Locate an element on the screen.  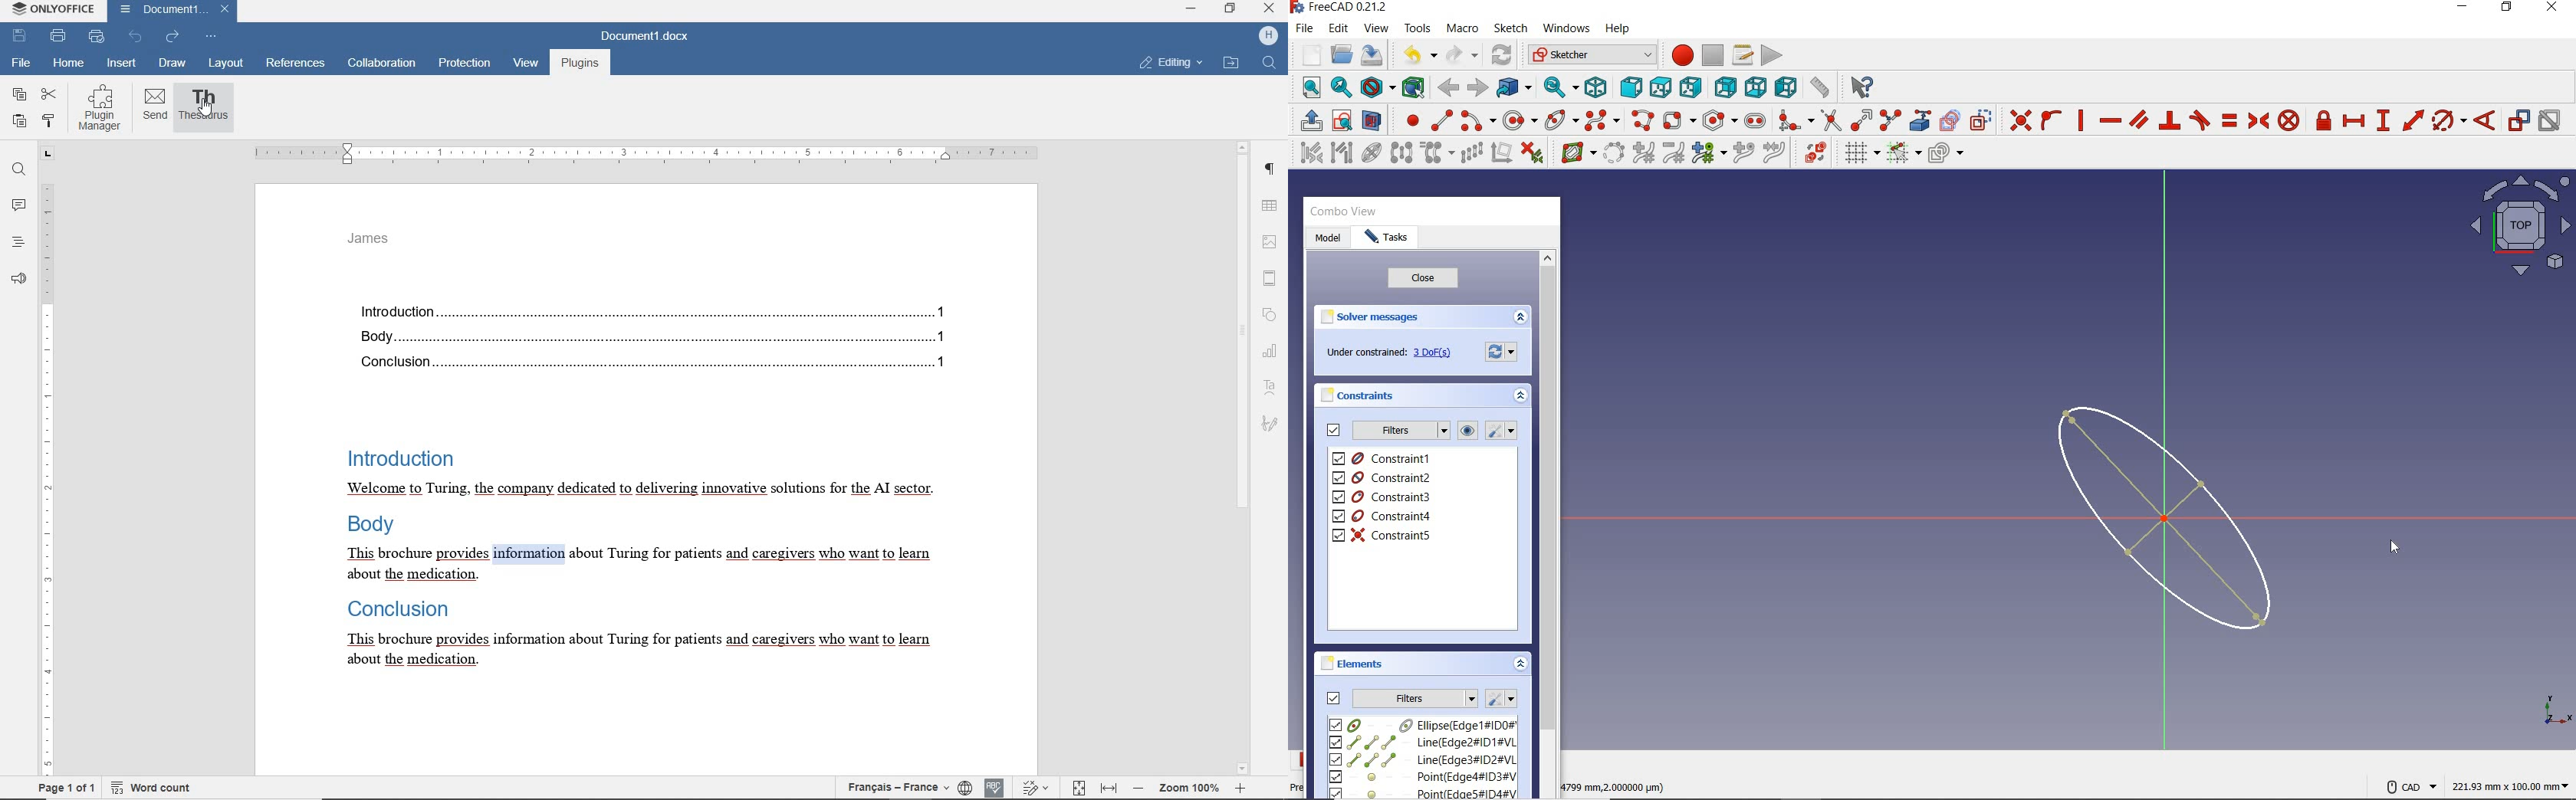
create rectangle is located at coordinates (1678, 120).